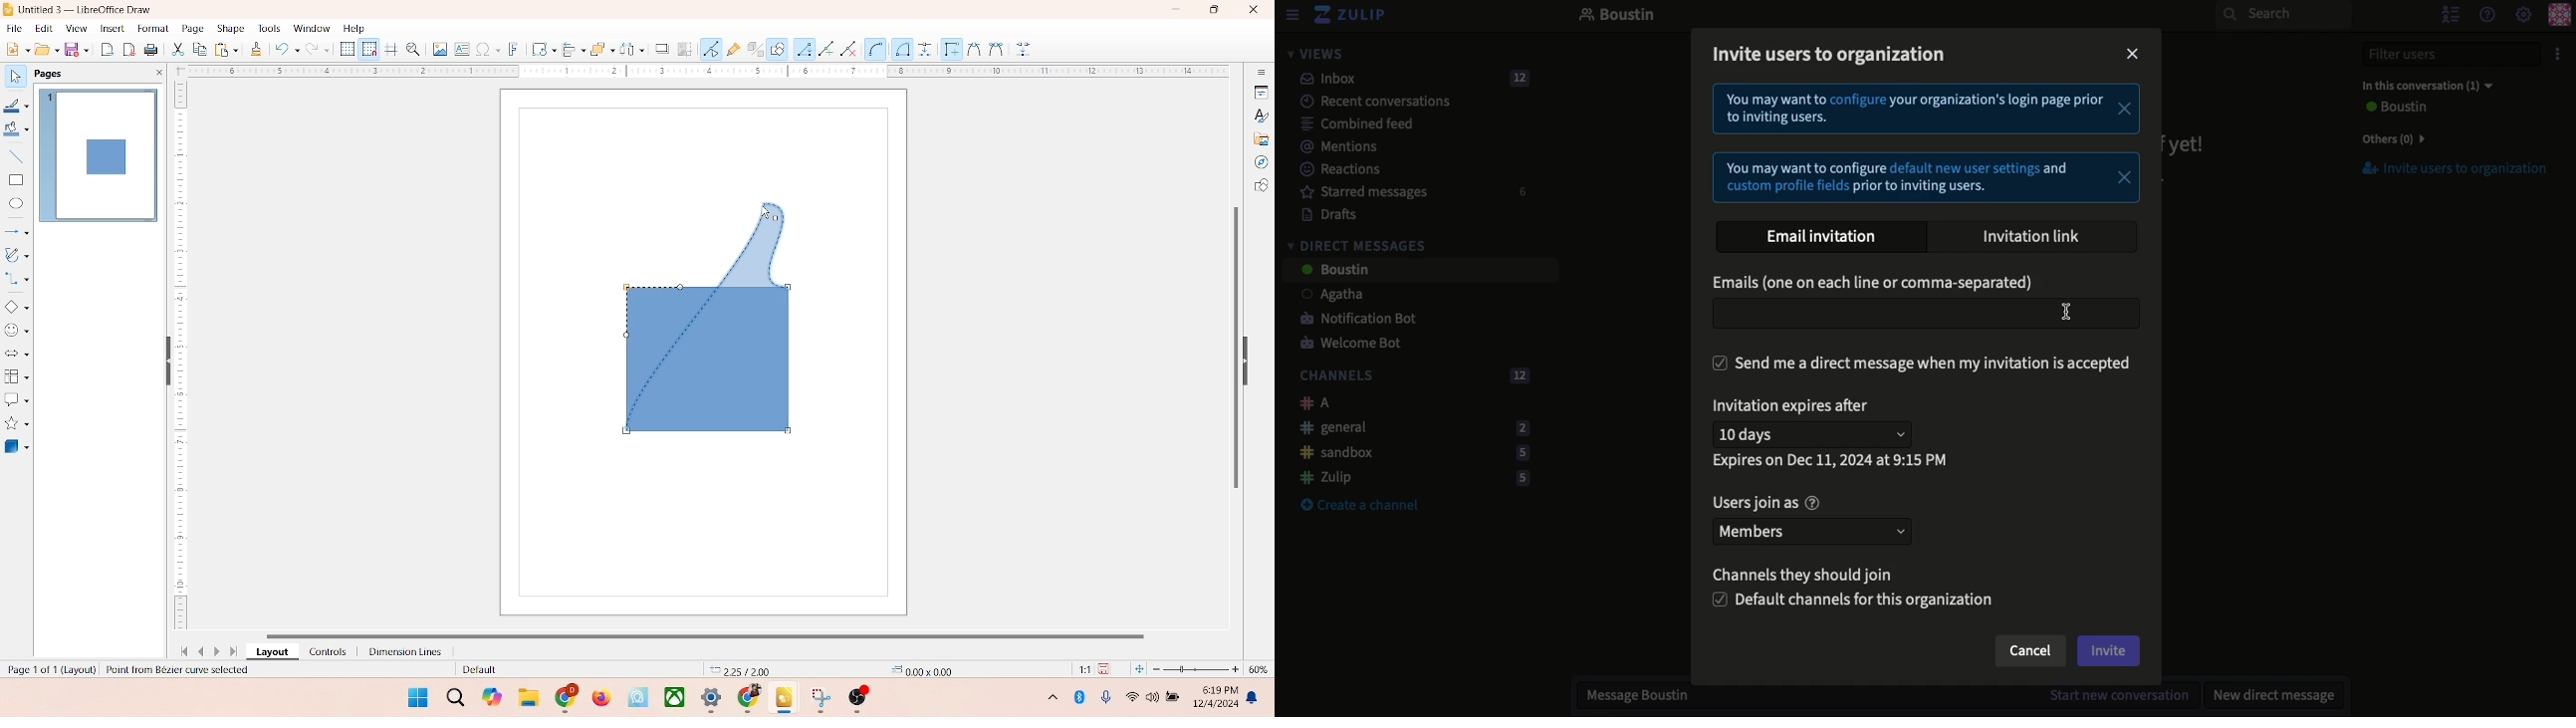 The width and height of the screenshot is (2576, 728). Describe the element at coordinates (79, 49) in the screenshot. I see `save` at that location.